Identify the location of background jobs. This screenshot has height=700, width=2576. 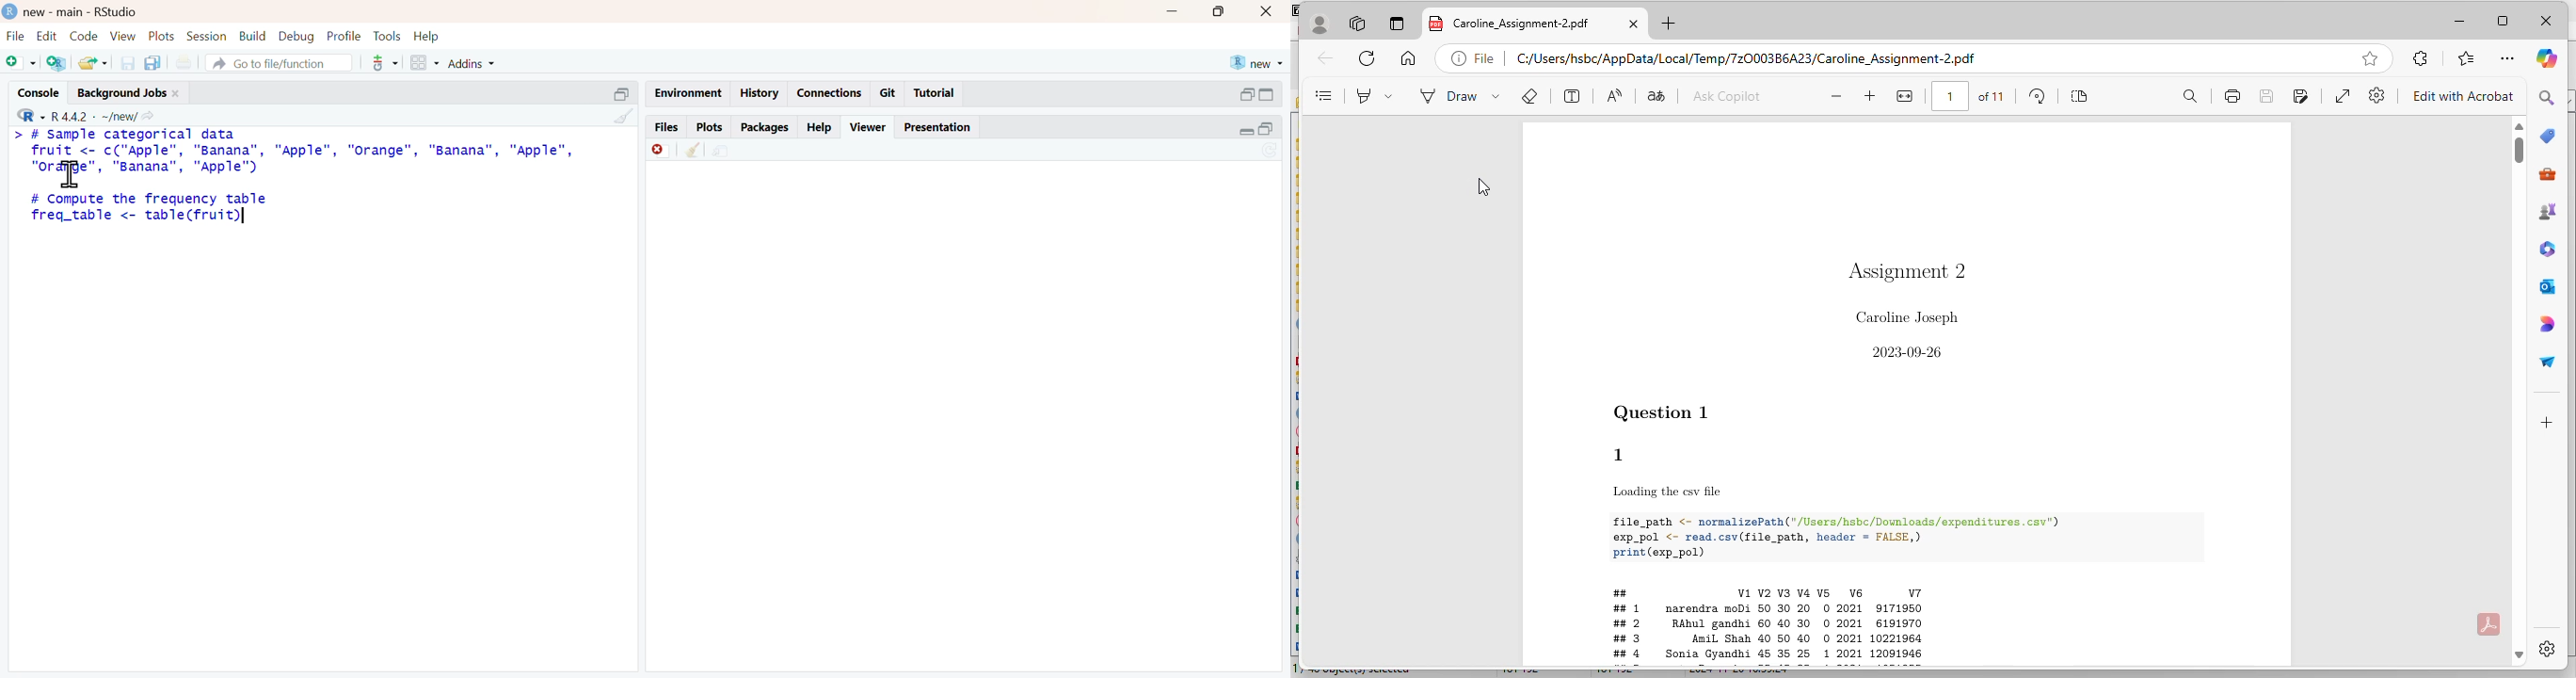
(128, 94).